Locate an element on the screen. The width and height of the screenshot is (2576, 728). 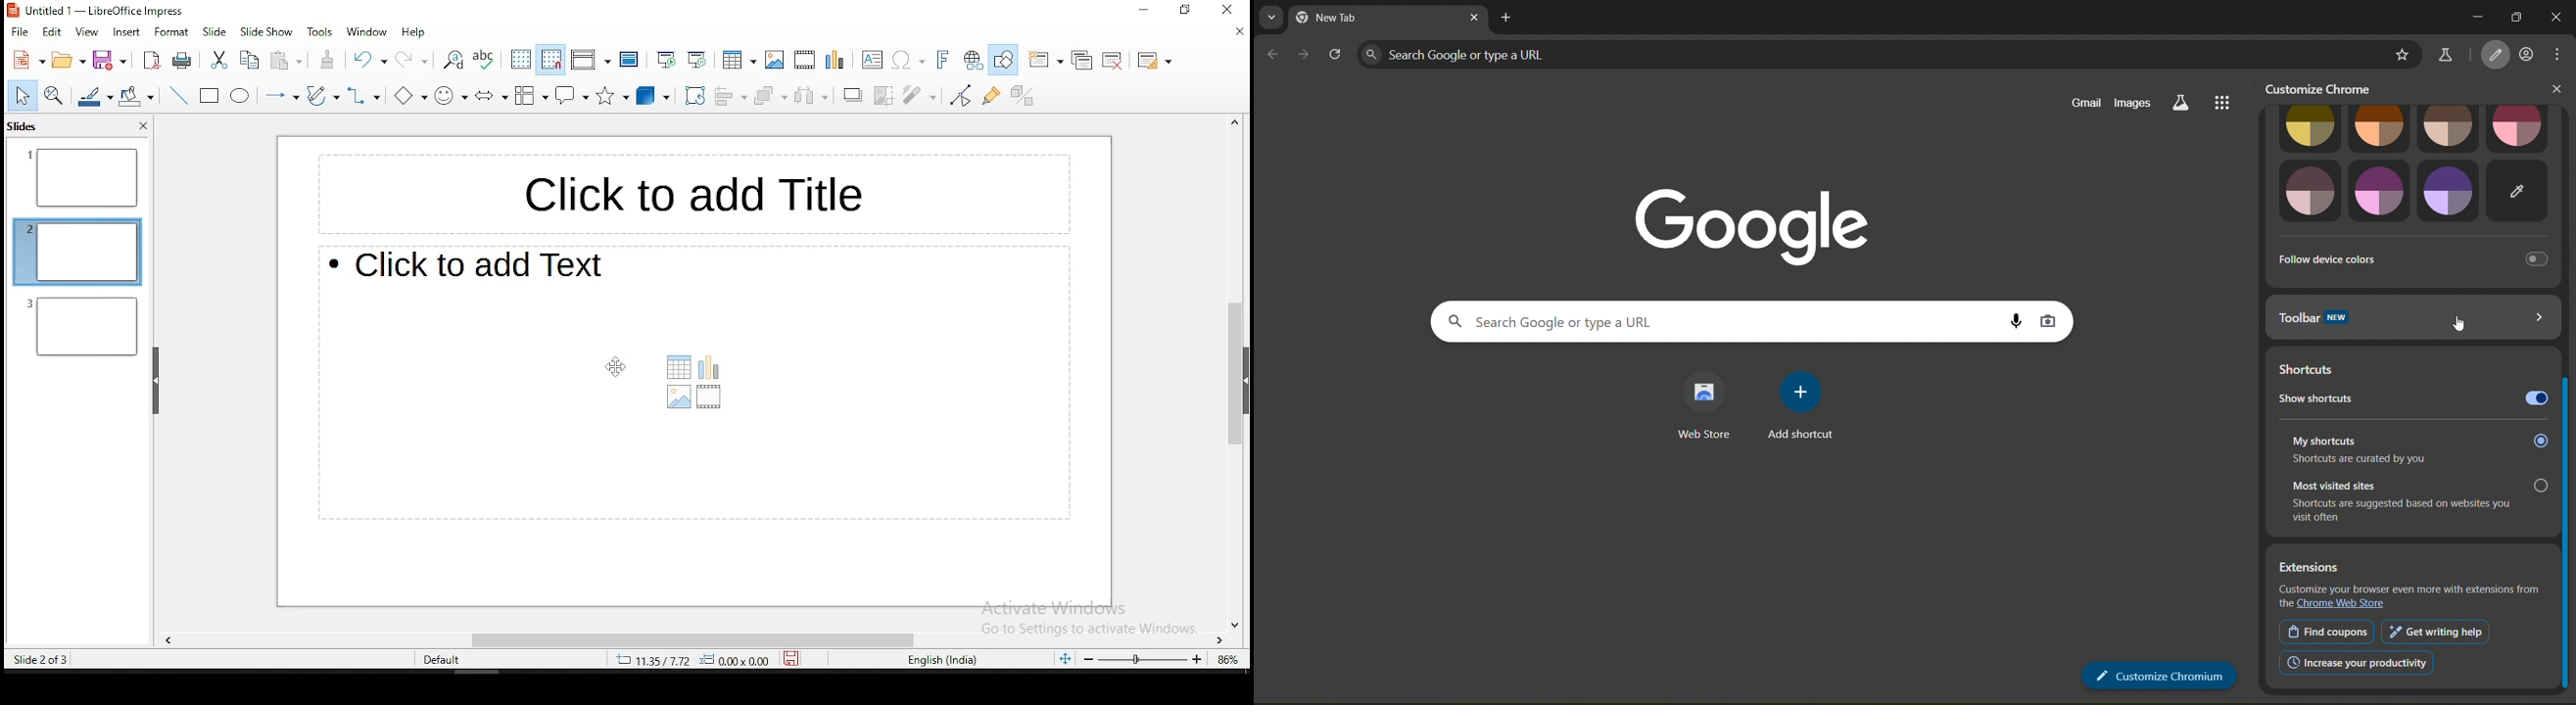
show gluepoint functions is located at coordinates (991, 96).